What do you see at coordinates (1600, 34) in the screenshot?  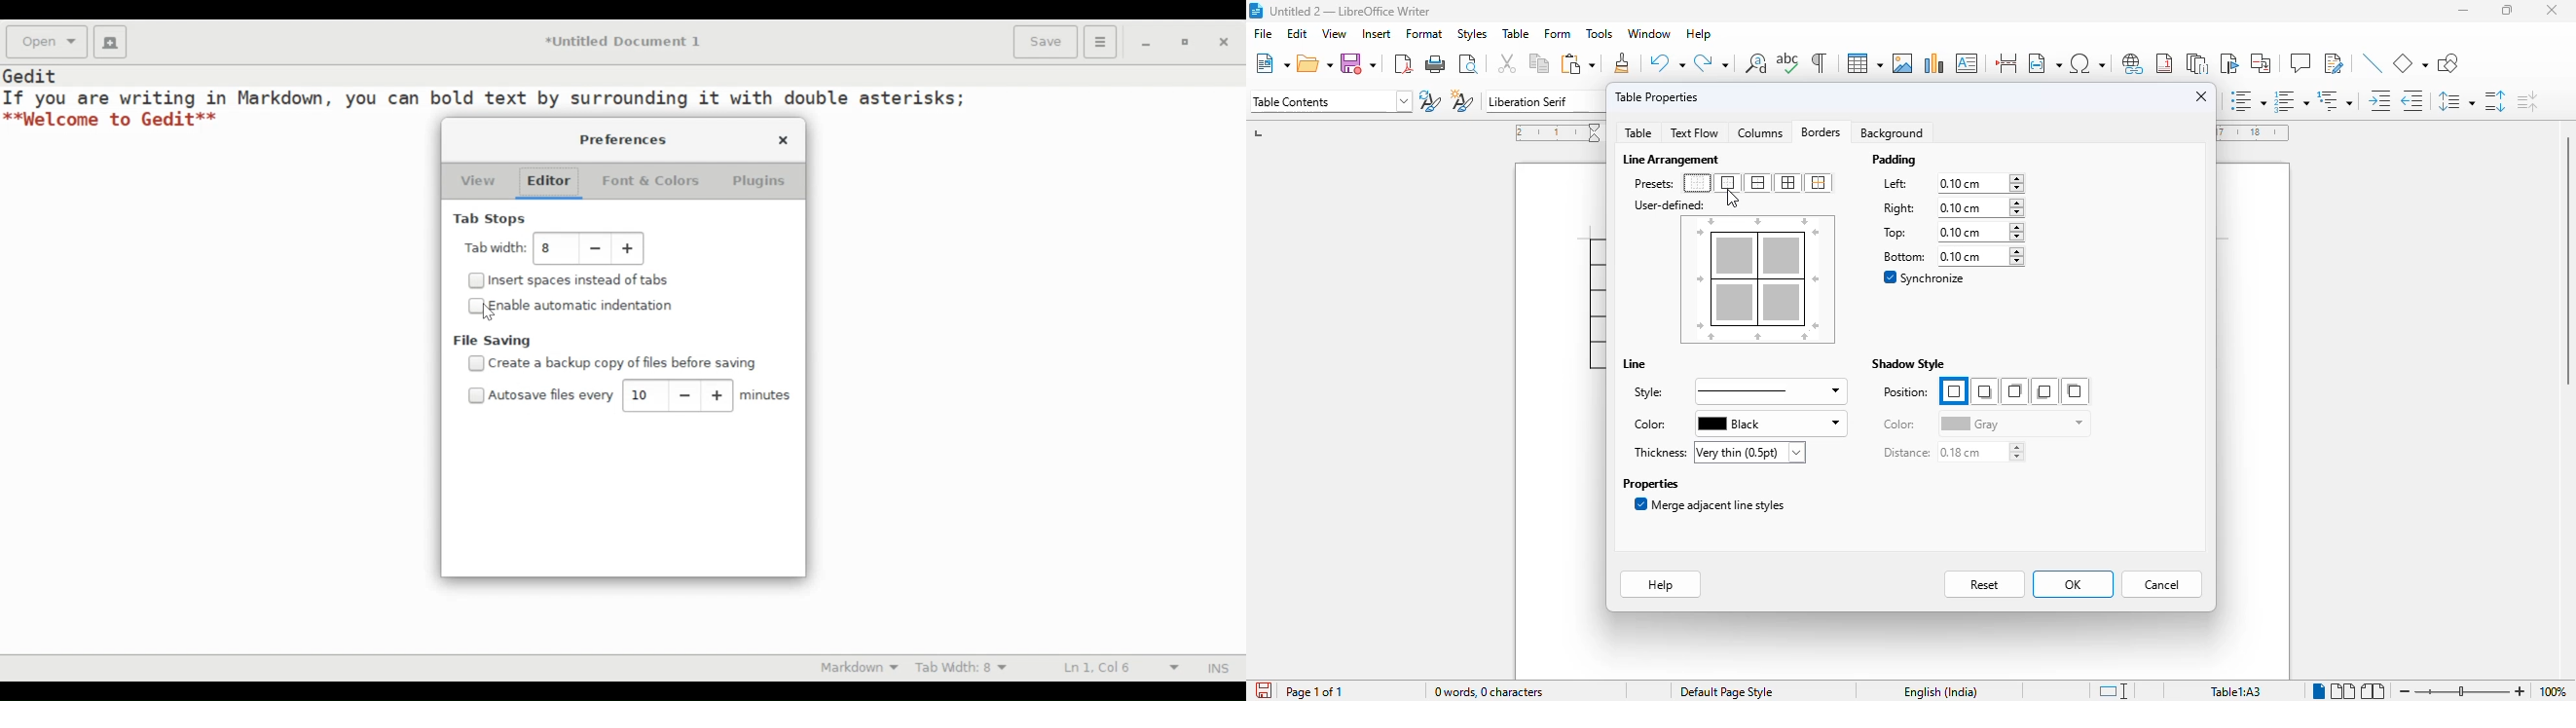 I see `tools` at bounding box center [1600, 34].